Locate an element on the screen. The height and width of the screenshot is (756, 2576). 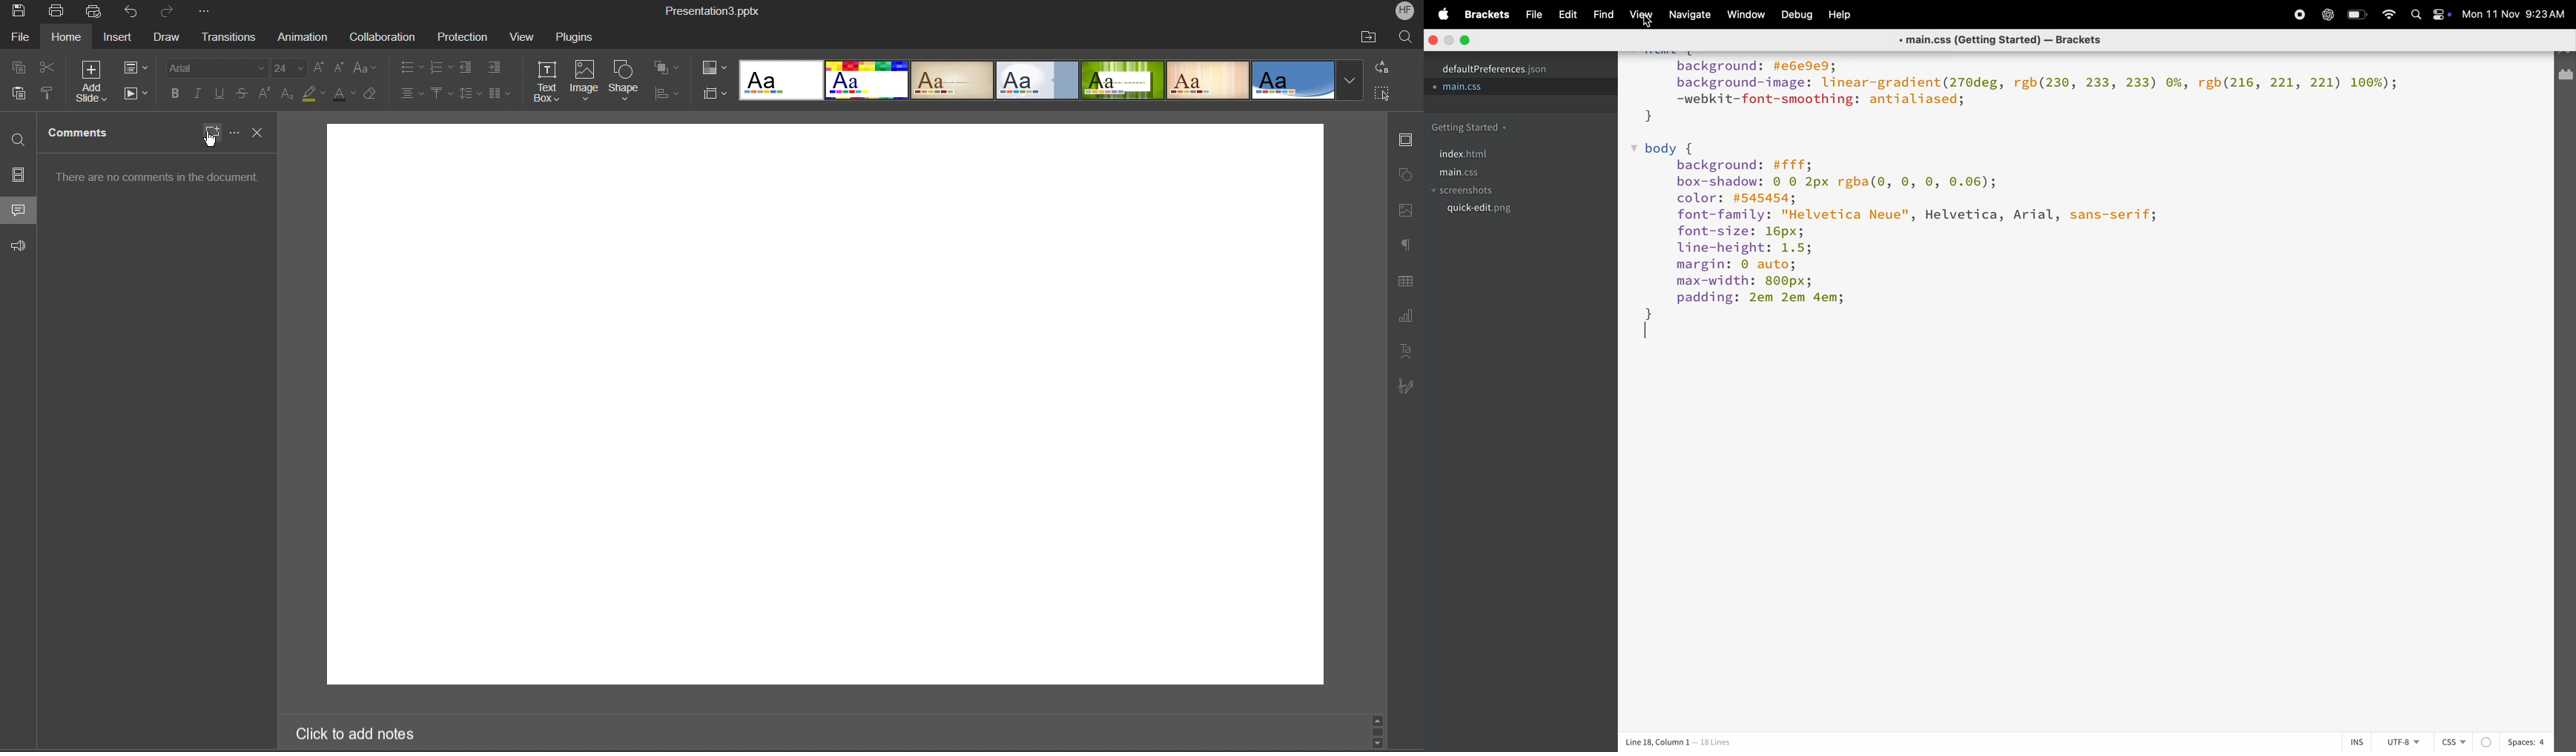
« main.css (Getting Started) — Brackets is located at coordinates (2002, 38).